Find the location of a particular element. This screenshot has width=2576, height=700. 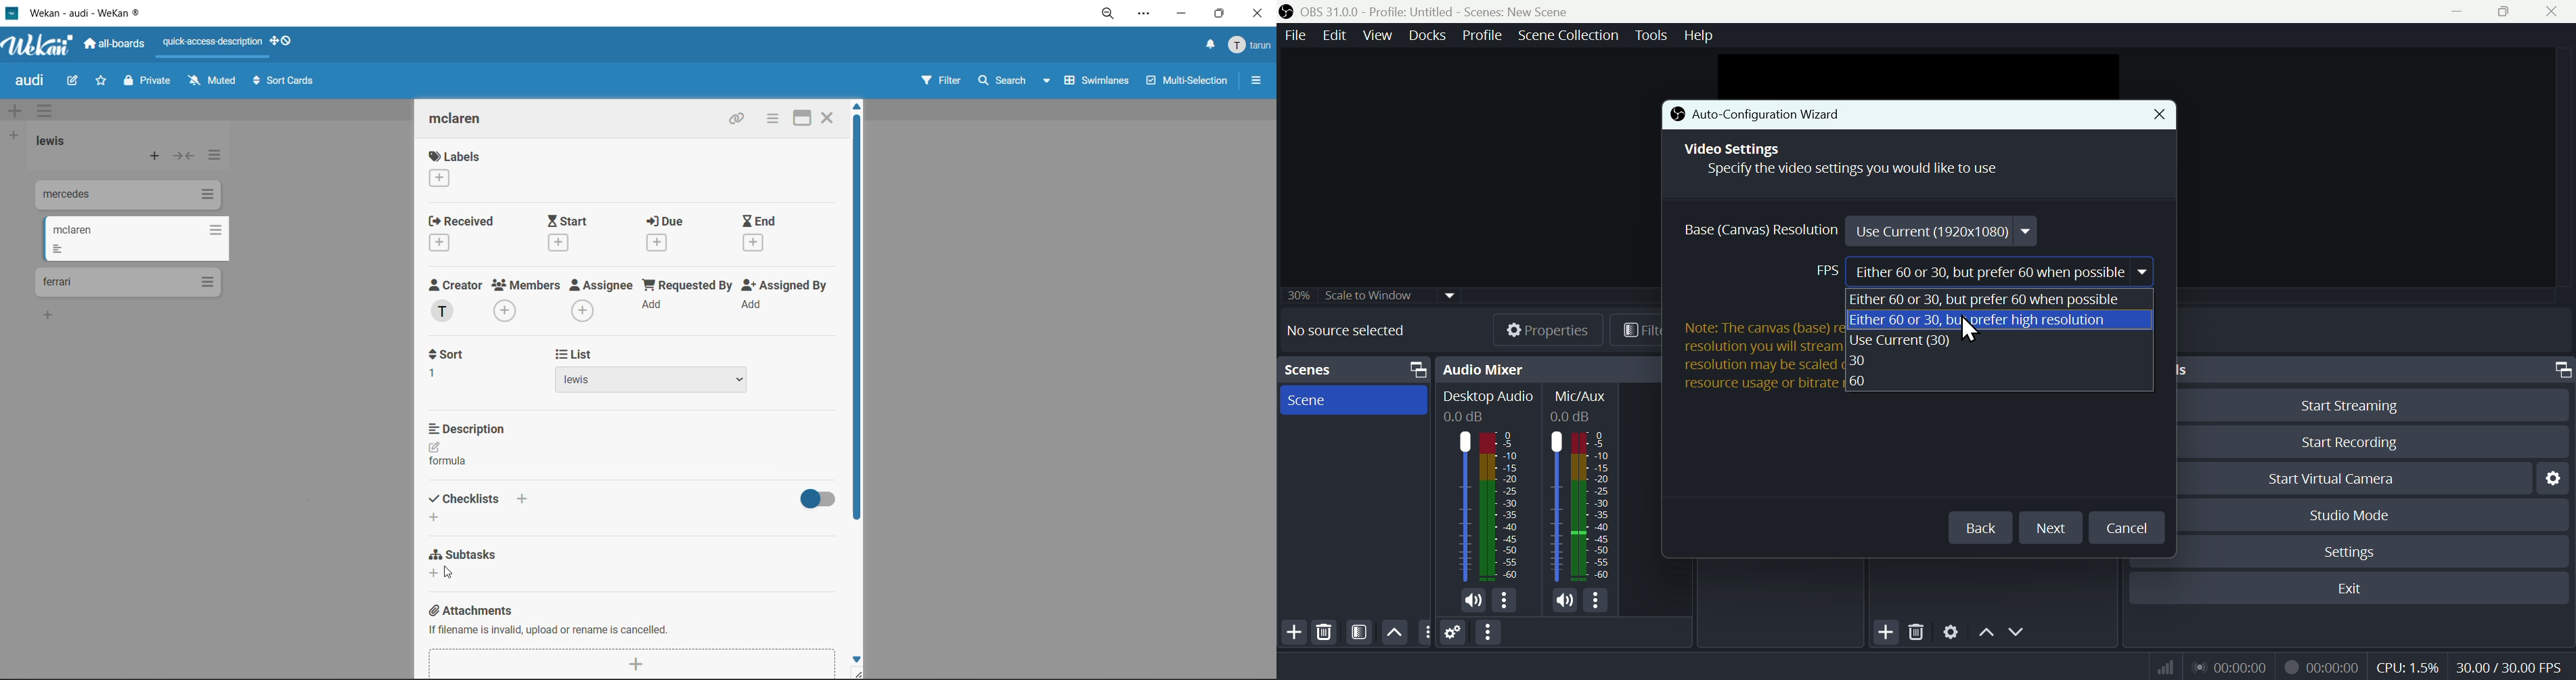

Back is located at coordinates (1980, 528).